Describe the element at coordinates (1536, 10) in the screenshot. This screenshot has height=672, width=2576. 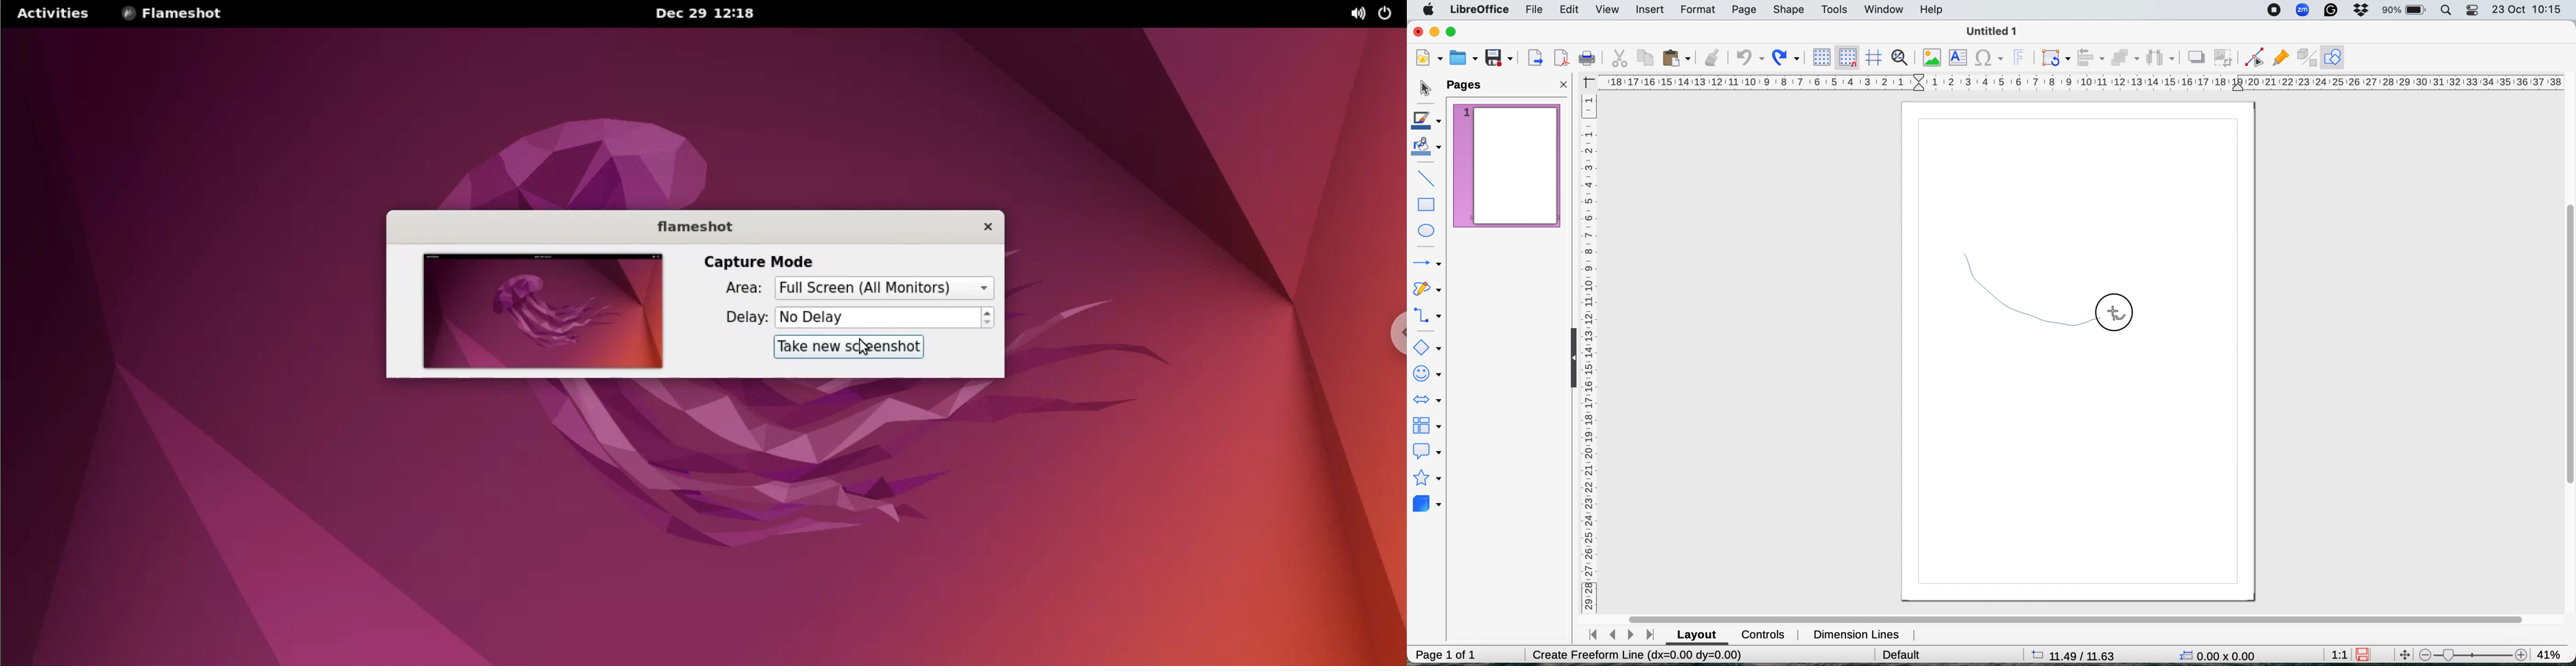
I see `file` at that location.